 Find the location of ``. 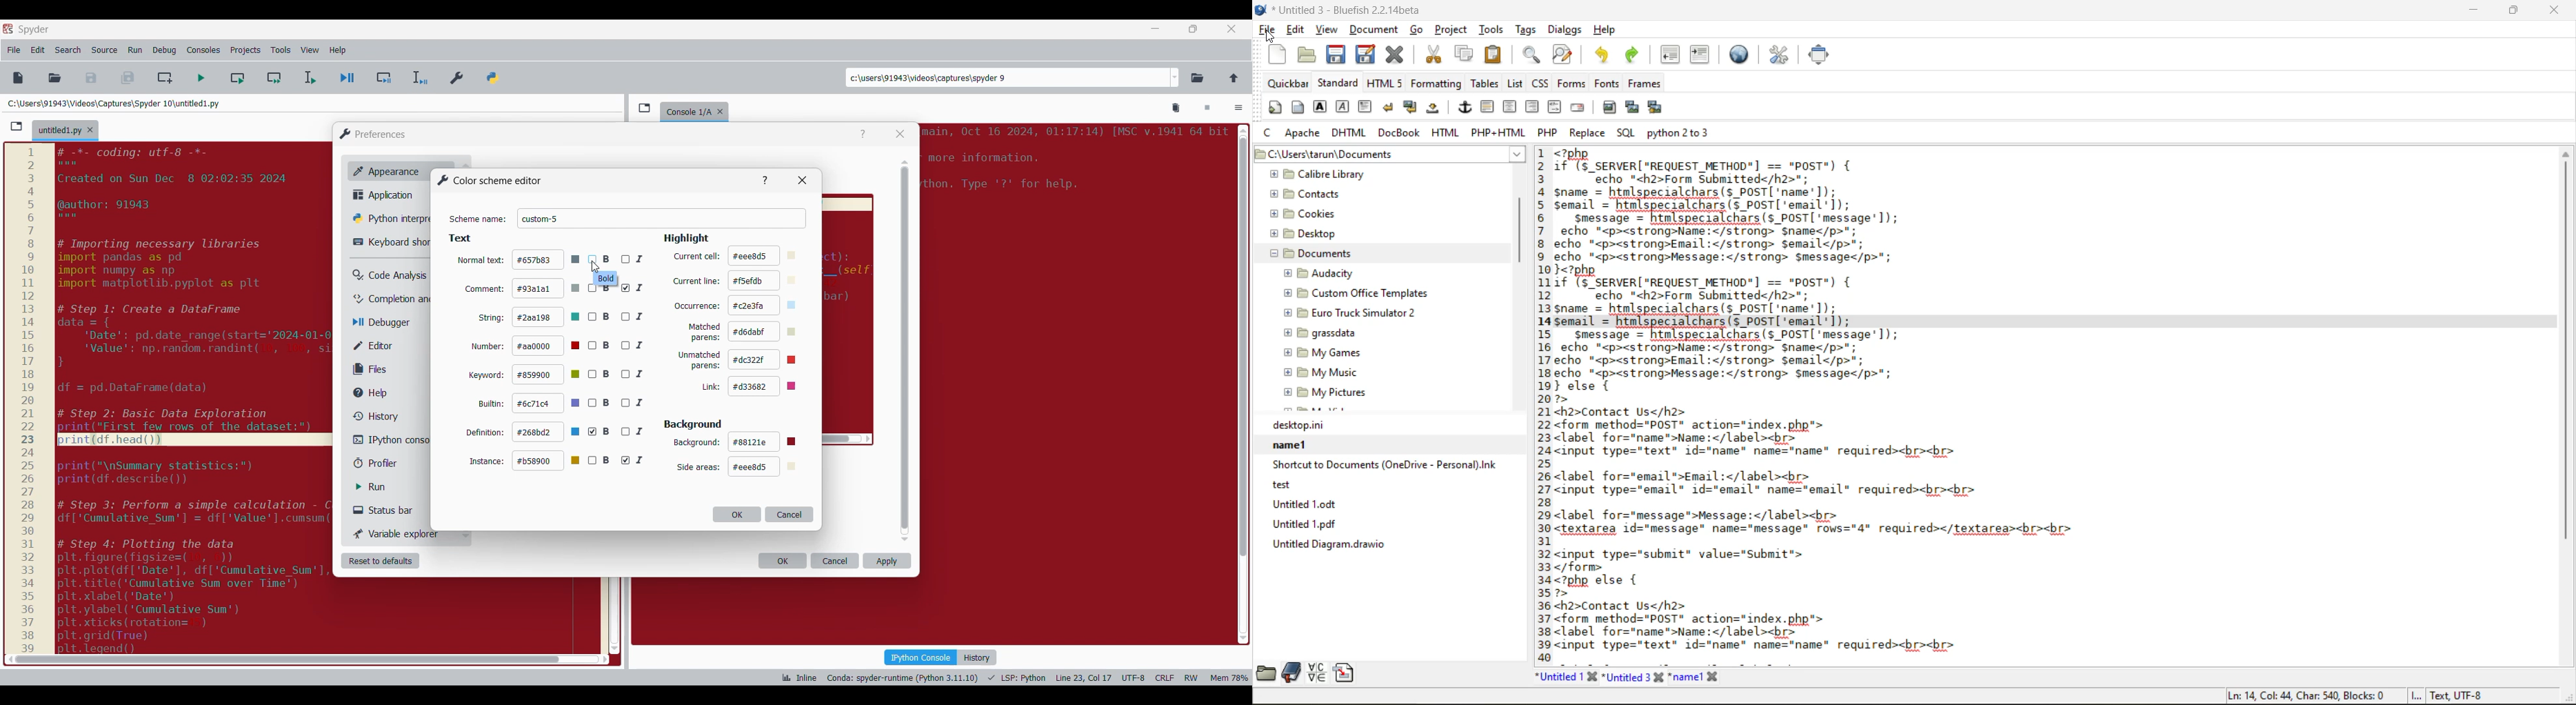

 is located at coordinates (766, 179).